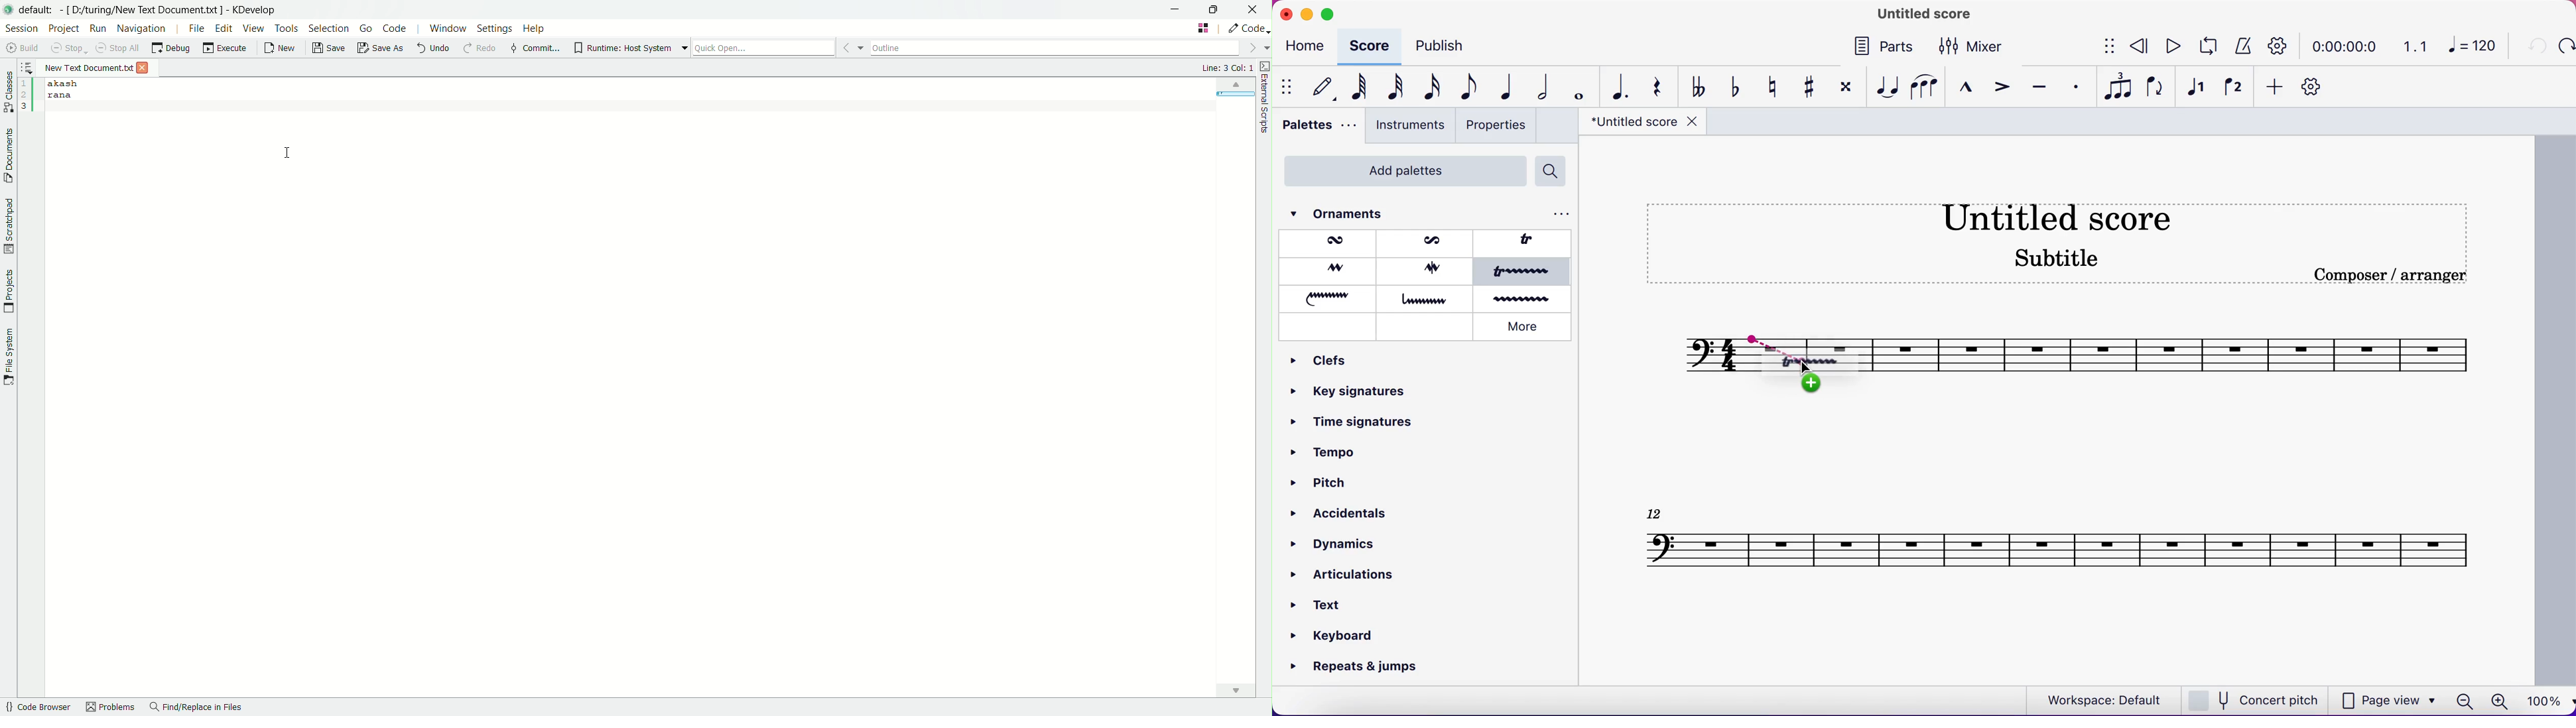  Describe the element at coordinates (2242, 46) in the screenshot. I see `metronome` at that location.